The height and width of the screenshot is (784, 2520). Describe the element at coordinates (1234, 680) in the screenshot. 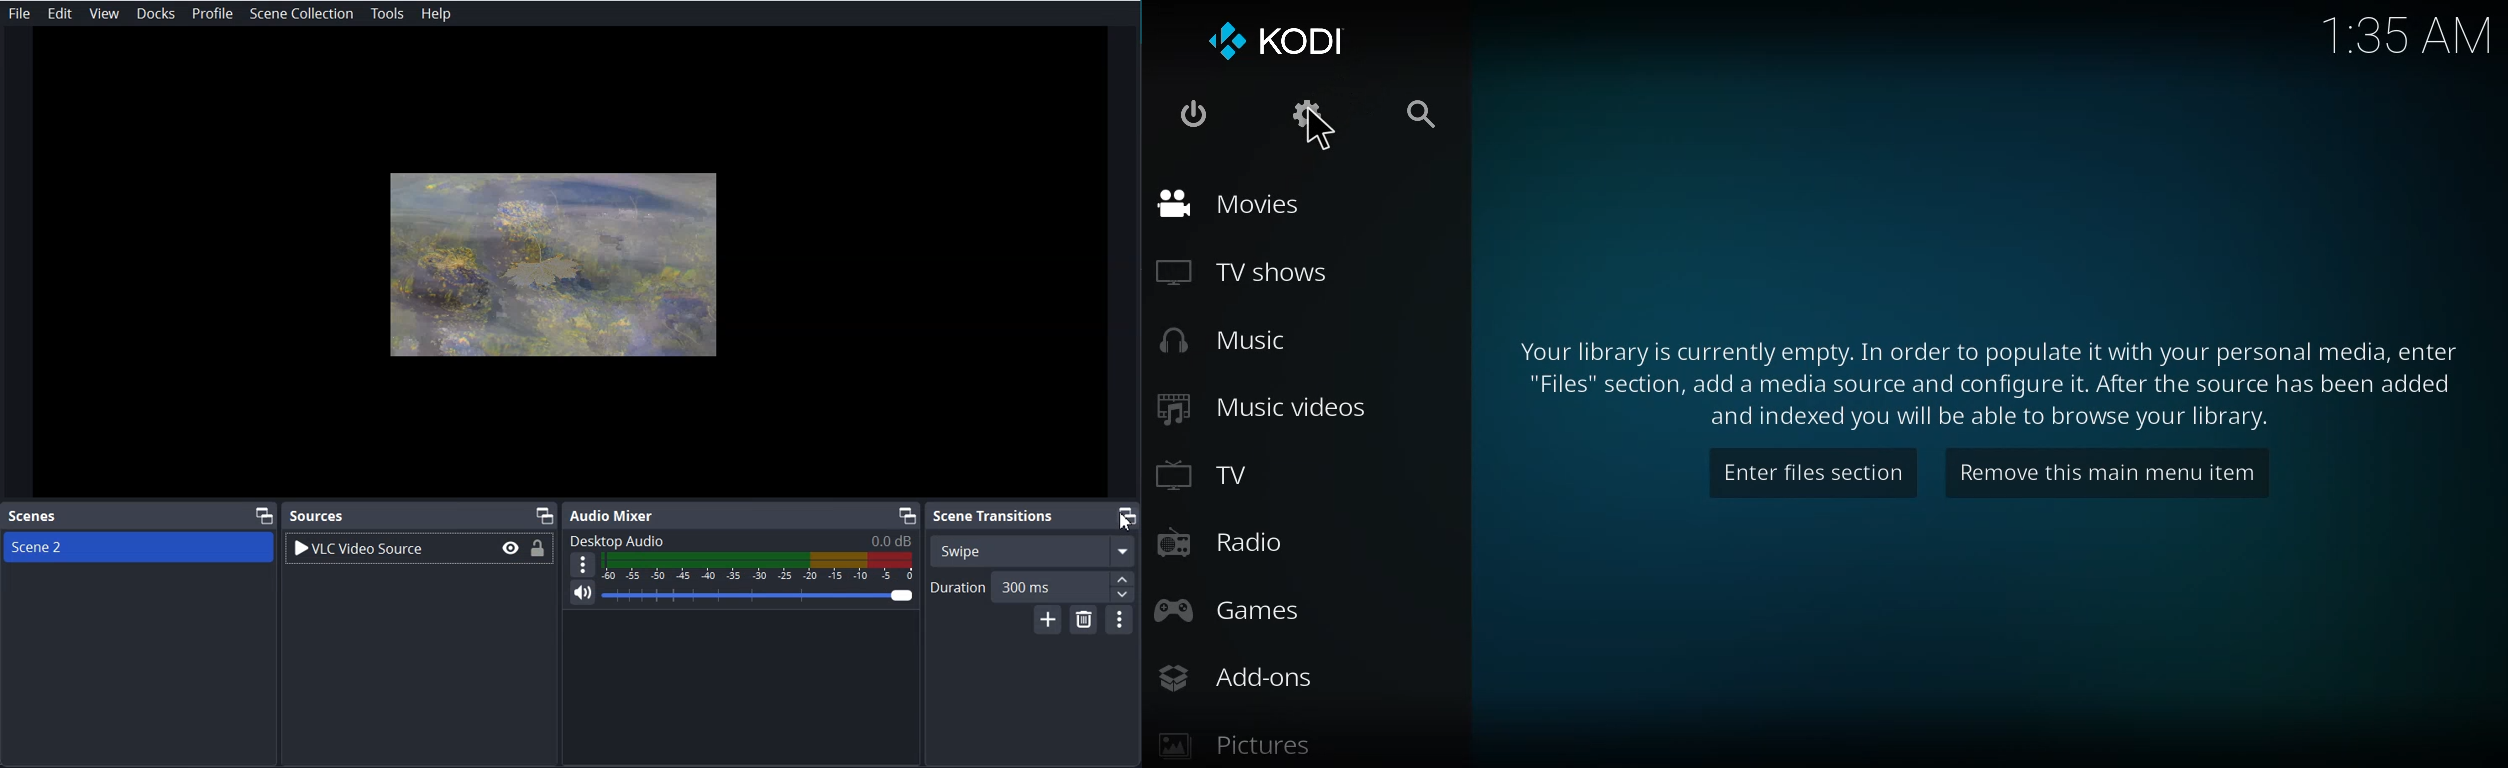

I see `add-ons` at that location.